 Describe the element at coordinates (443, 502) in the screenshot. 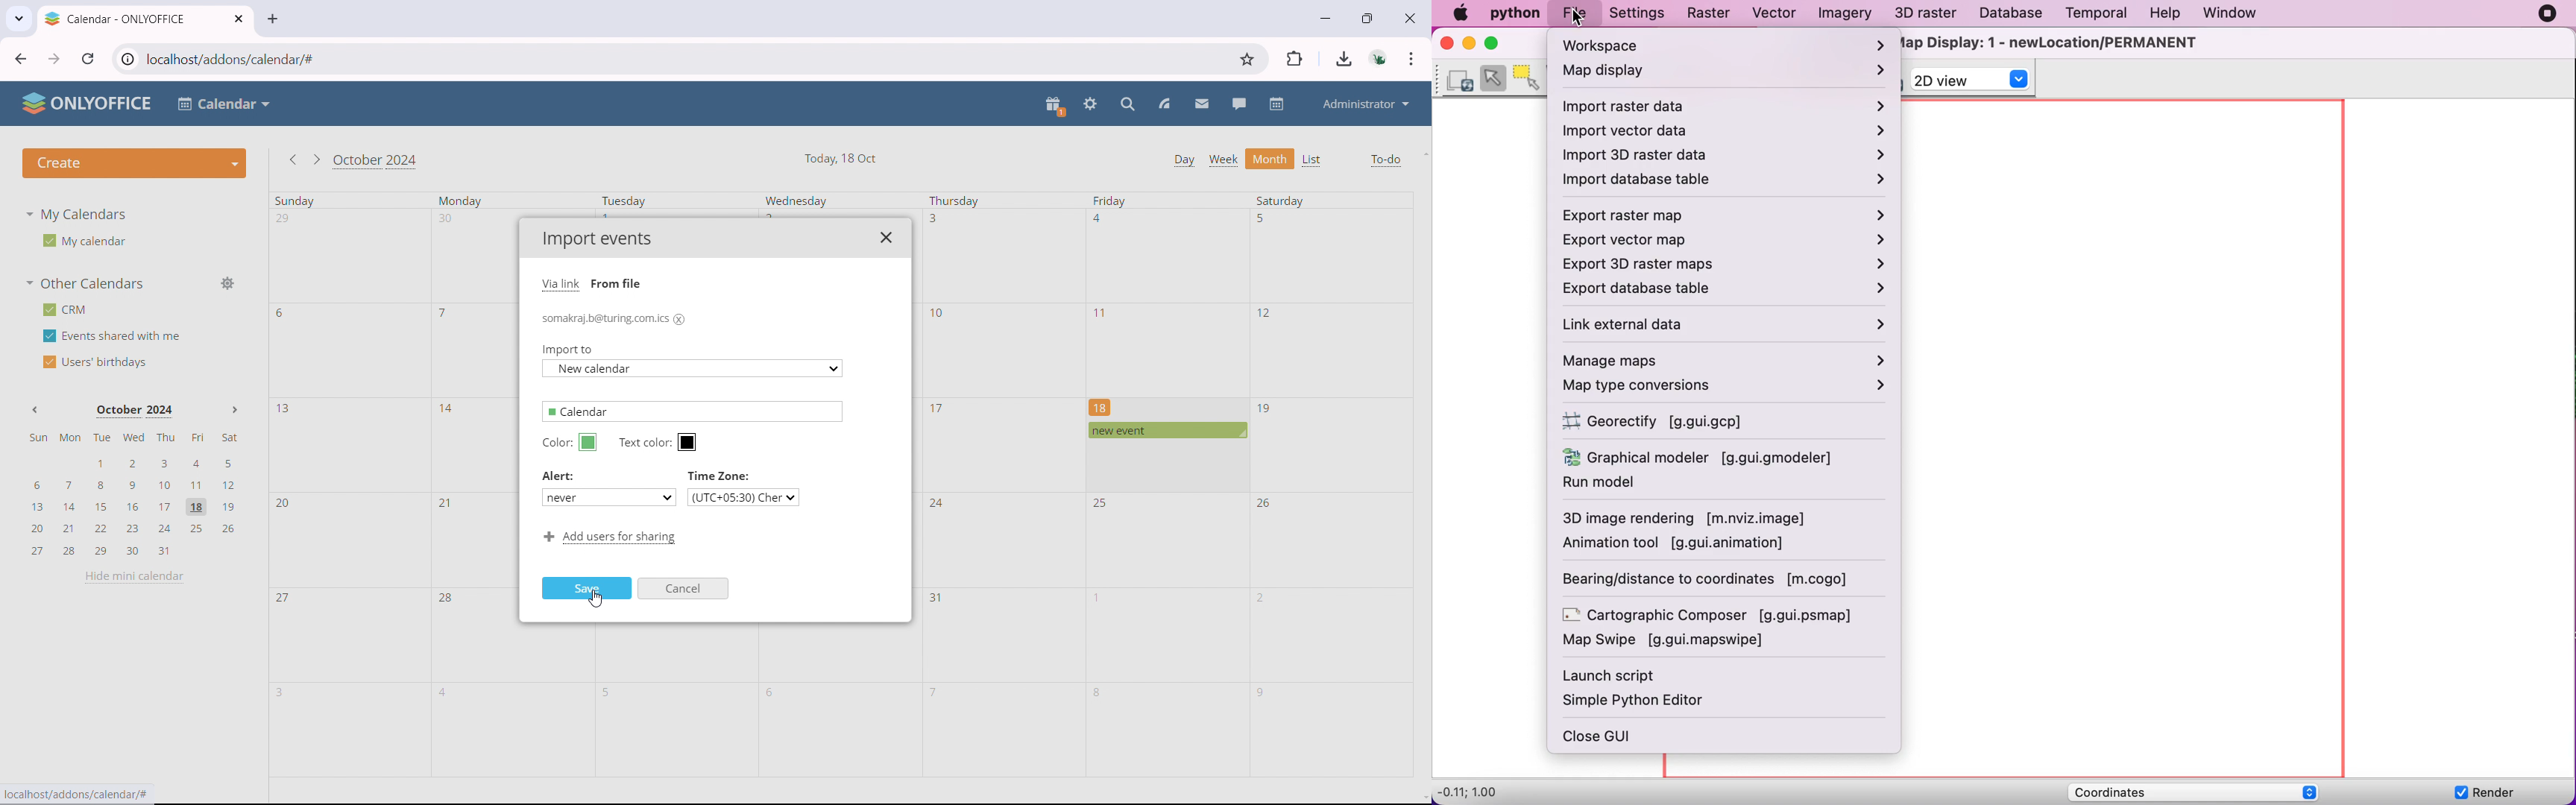

I see `21` at that location.